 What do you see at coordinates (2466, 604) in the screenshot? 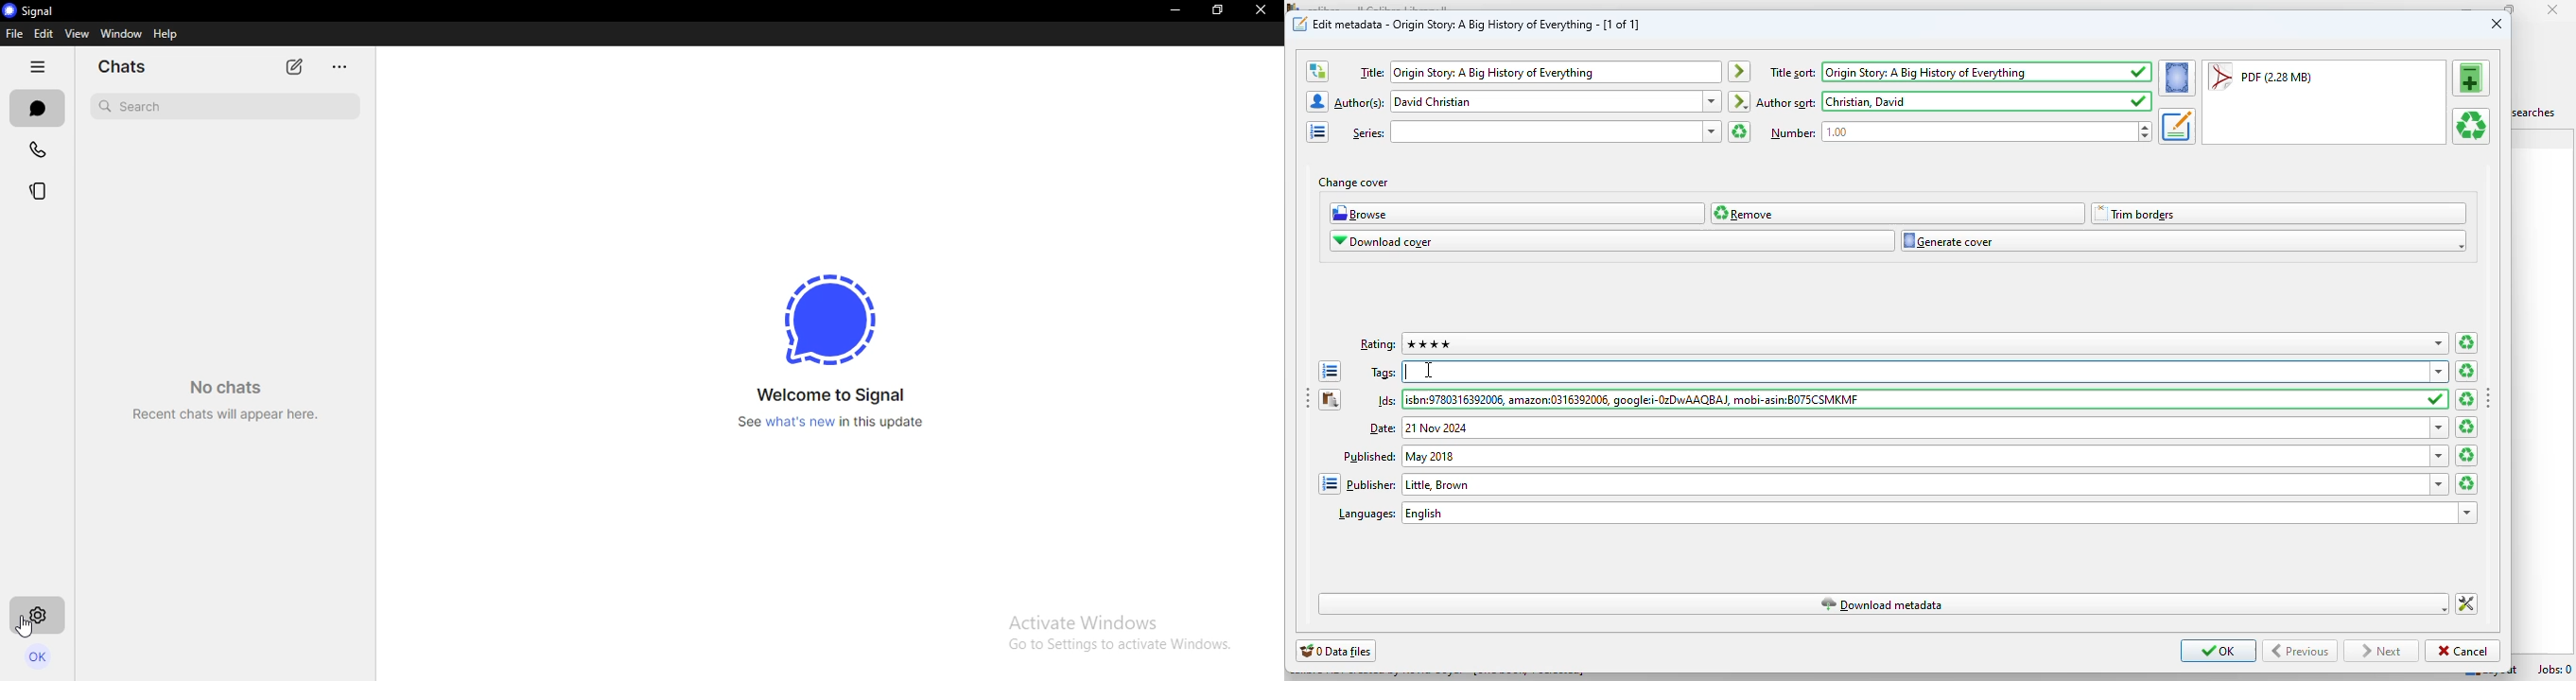
I see `change how calibre downloads metadata` at bounding box center [2466, 604].